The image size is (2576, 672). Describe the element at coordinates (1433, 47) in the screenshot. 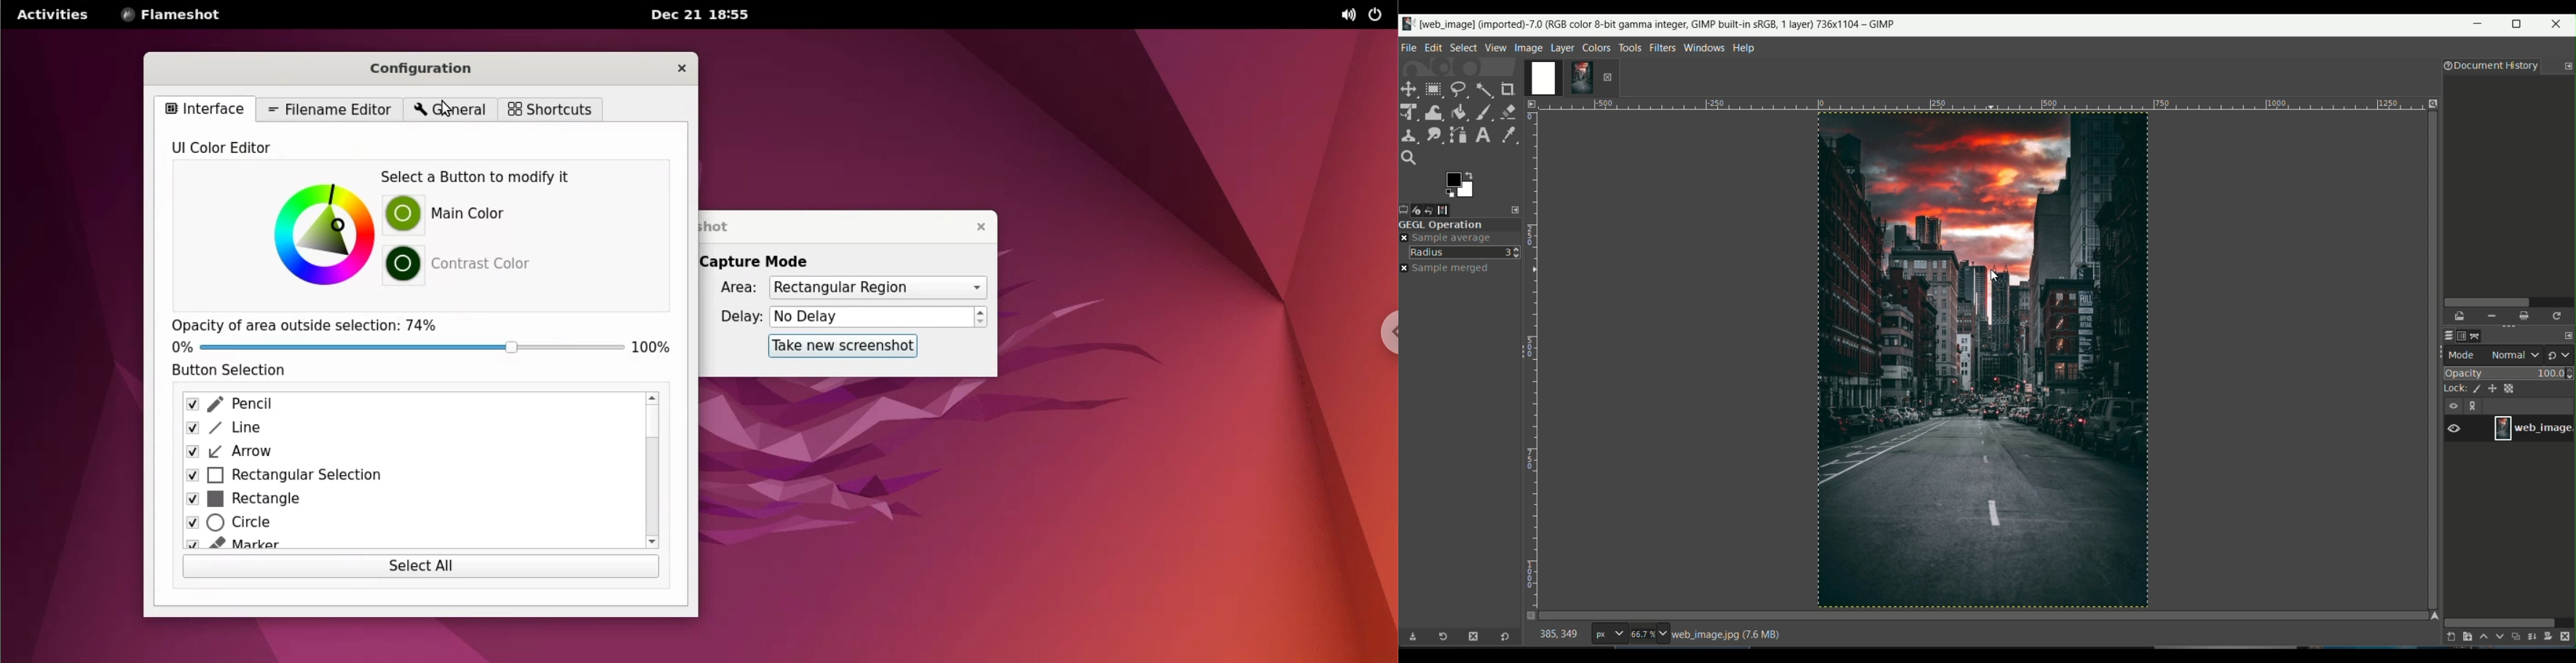

I see `edit tab` at that location.